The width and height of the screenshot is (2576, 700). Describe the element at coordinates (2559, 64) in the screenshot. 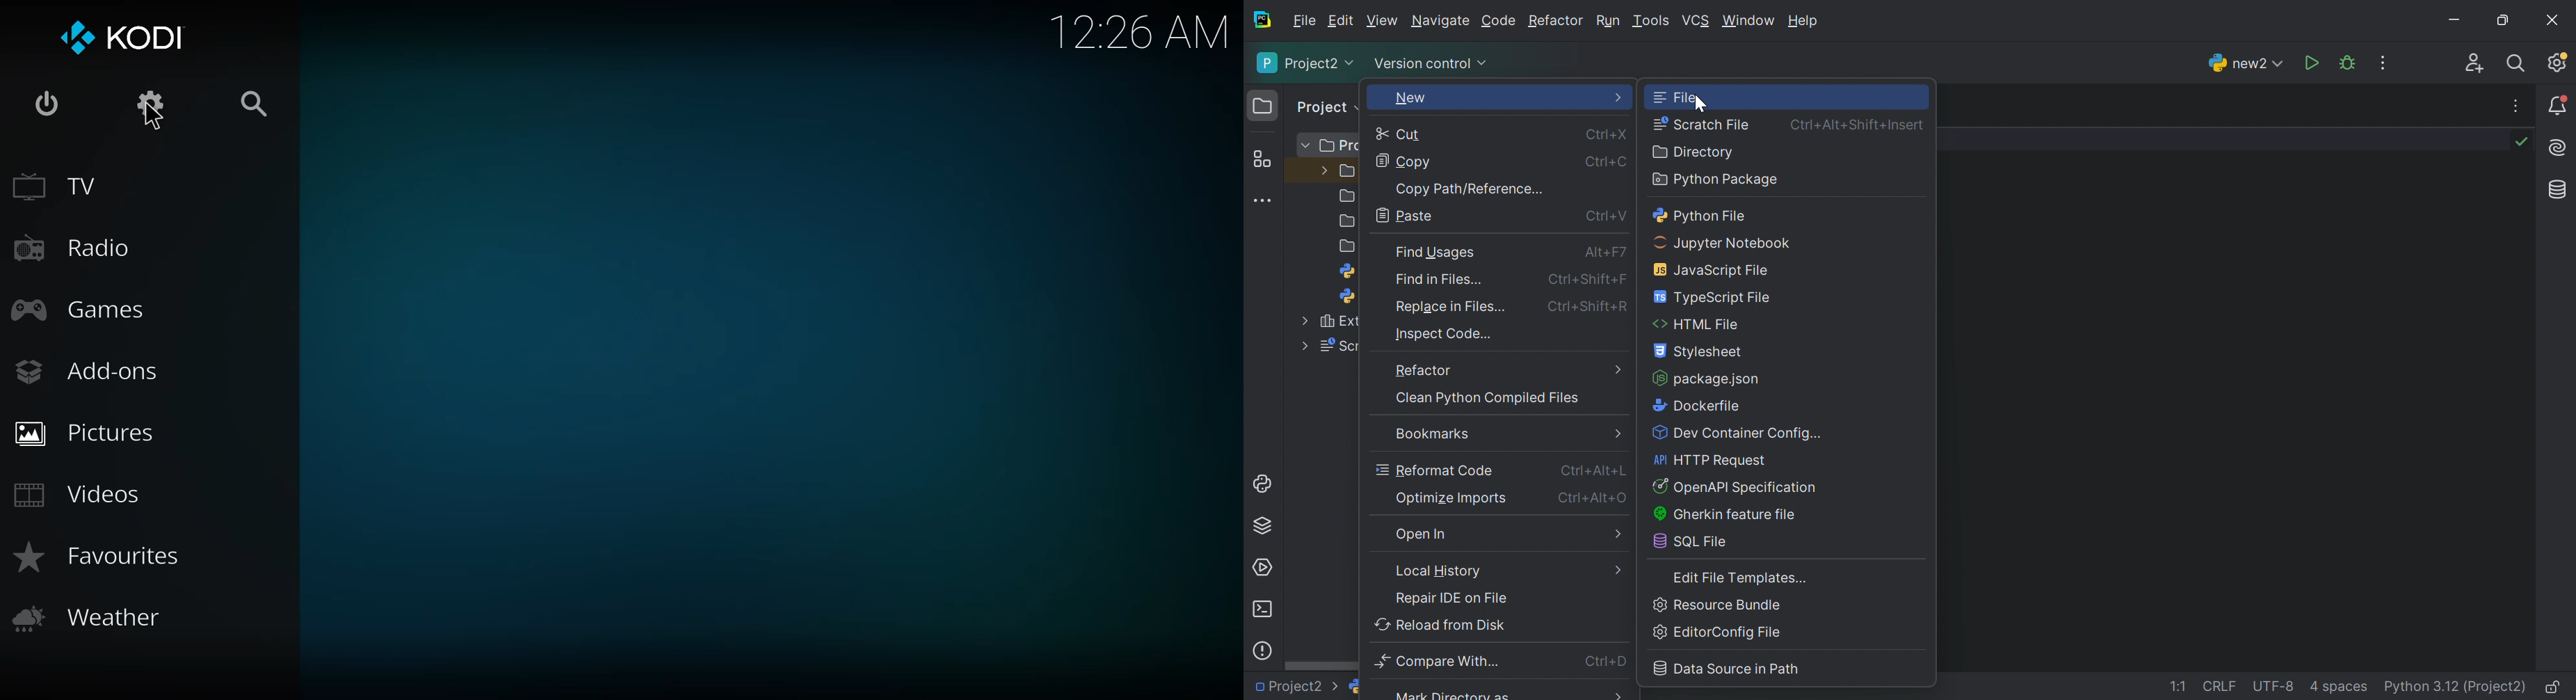

I see `Updates available. IDE and Project Settings.` at that location.